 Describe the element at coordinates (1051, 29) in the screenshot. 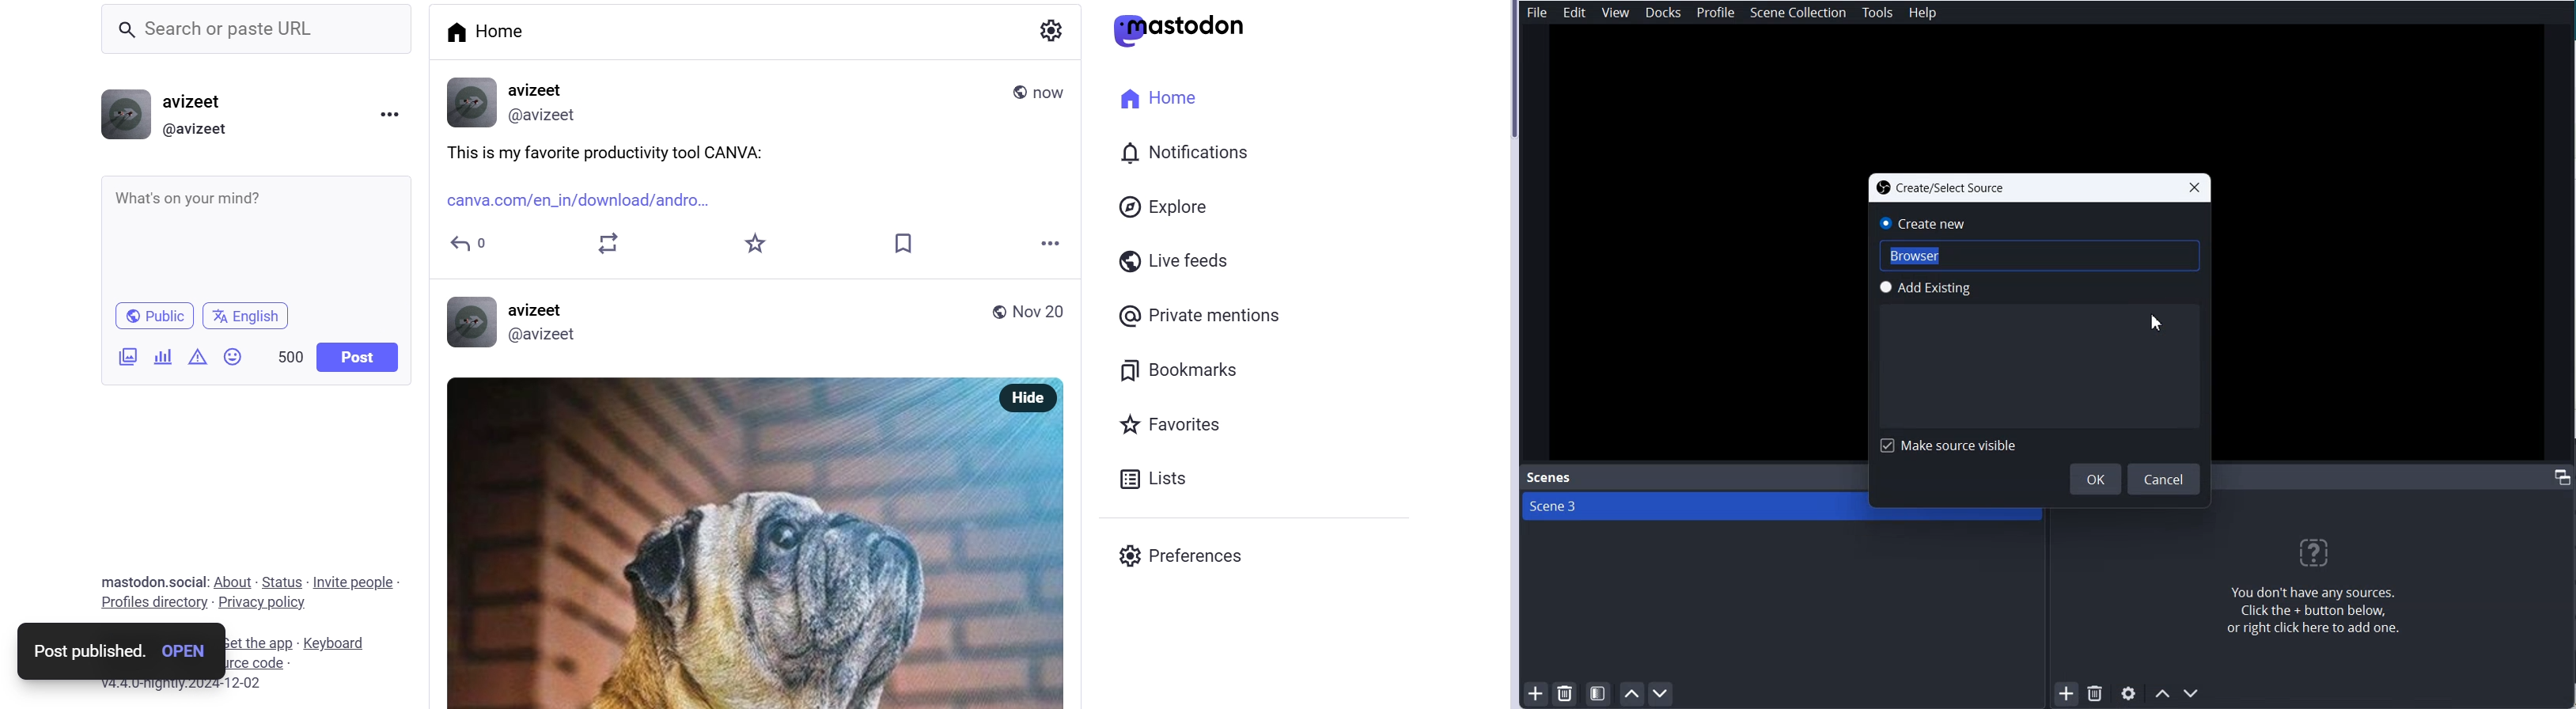

I see `setting` at that location.